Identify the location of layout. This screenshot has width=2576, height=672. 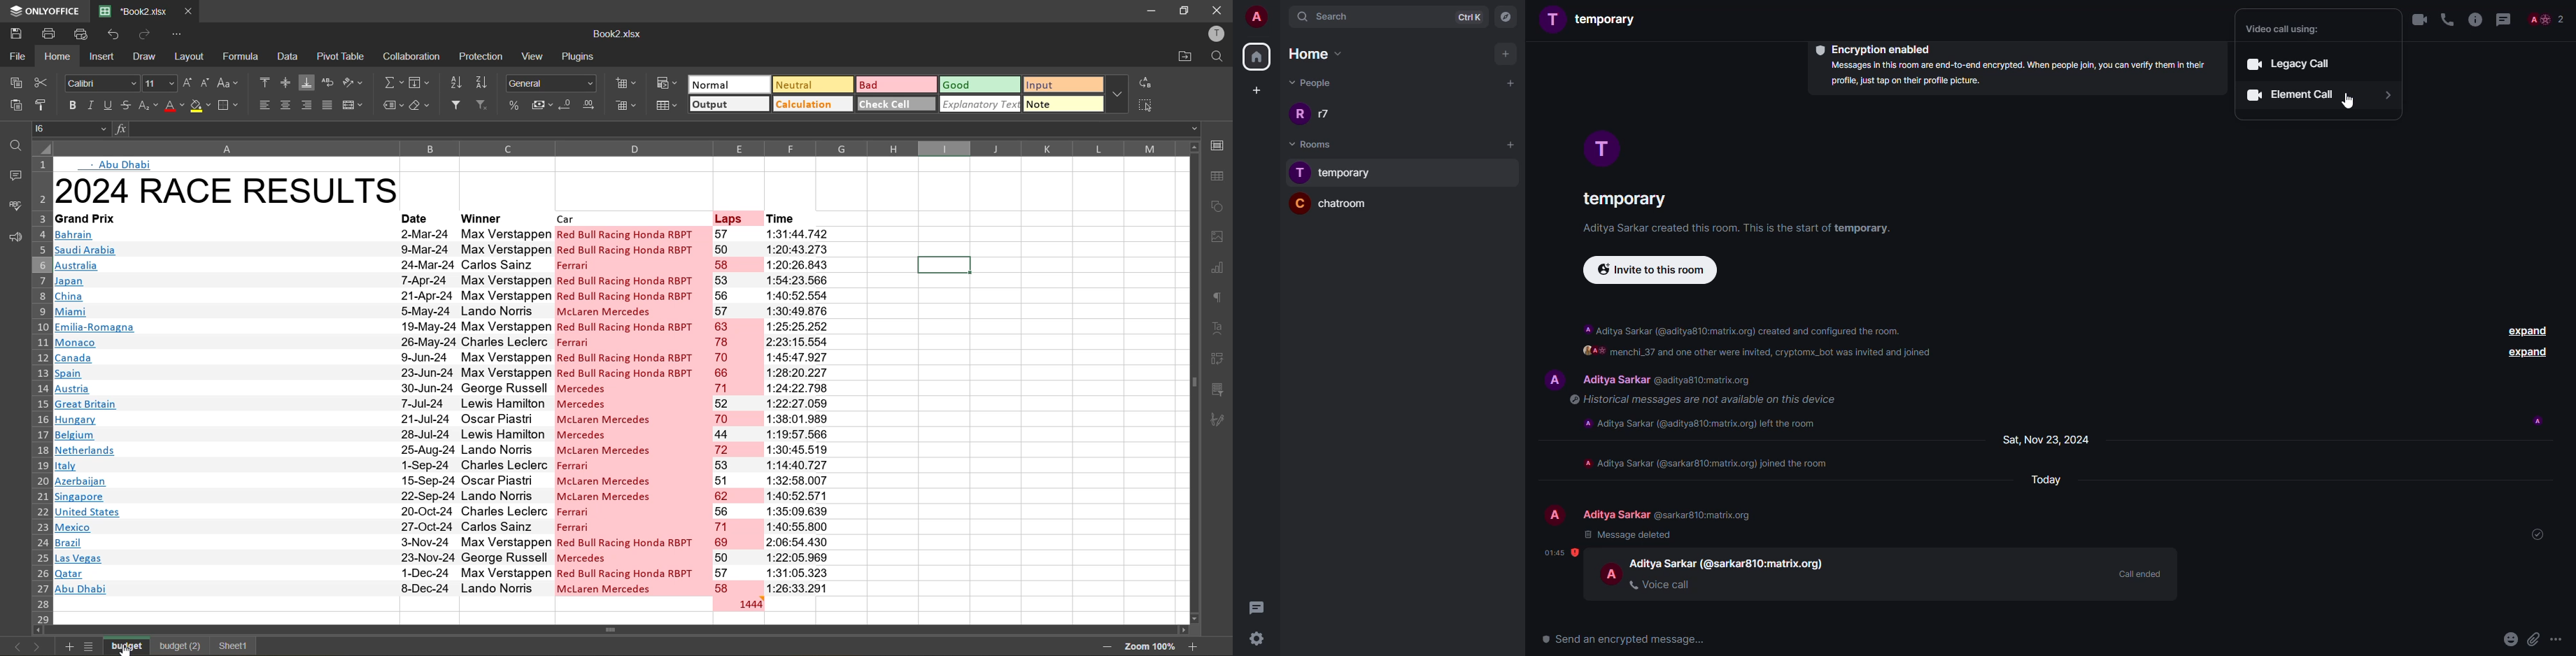
(191, 56).